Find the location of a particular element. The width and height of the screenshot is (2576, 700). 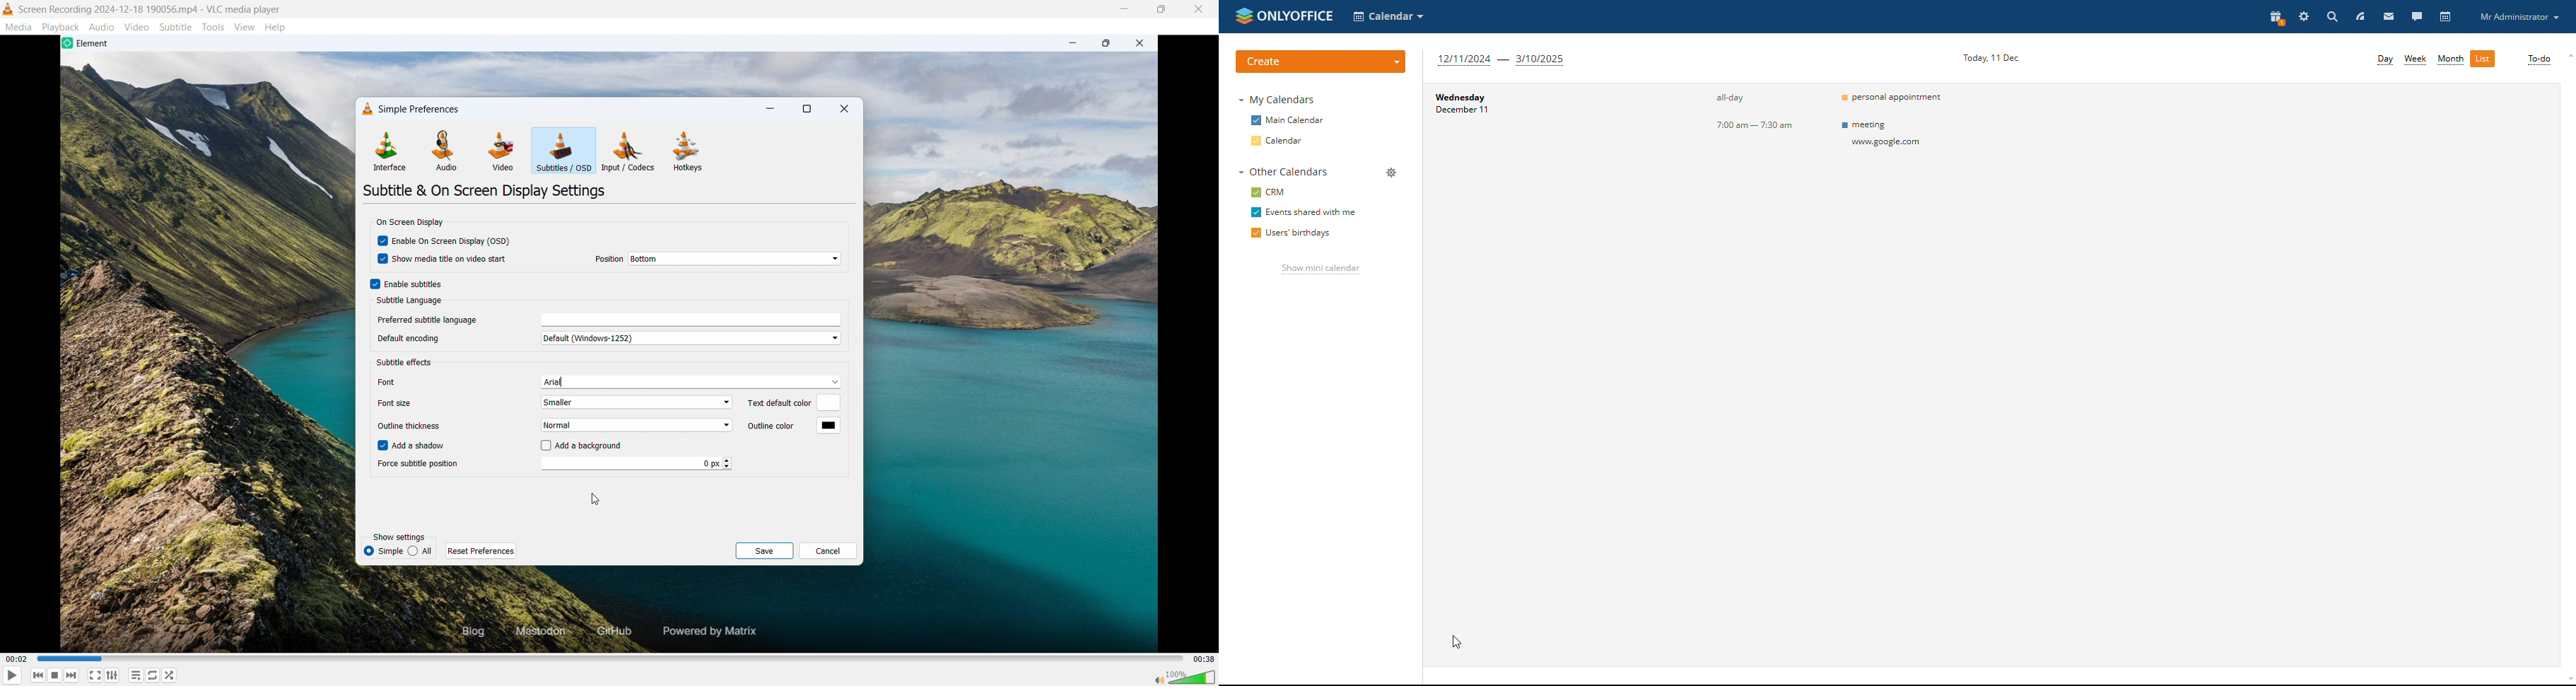

add a shadow is located at coordinates (413, 445).